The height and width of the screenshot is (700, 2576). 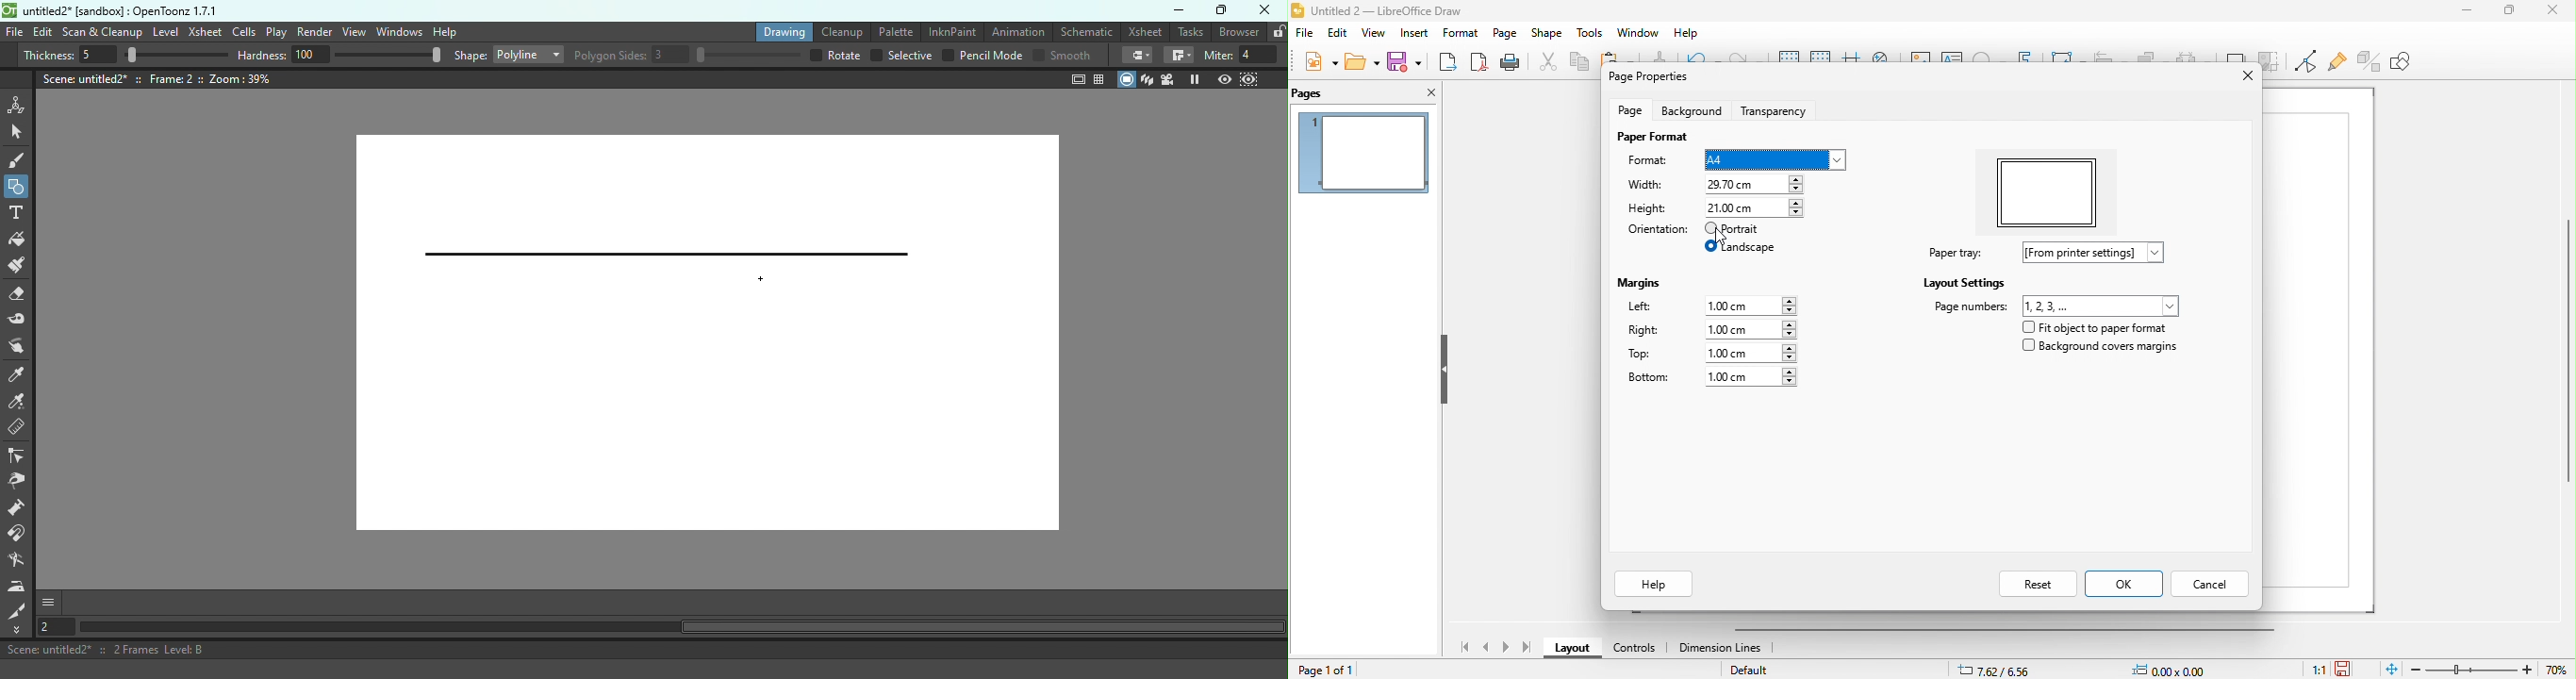 I want to click on 0.00x0.00, so click(x=2174, y=668).